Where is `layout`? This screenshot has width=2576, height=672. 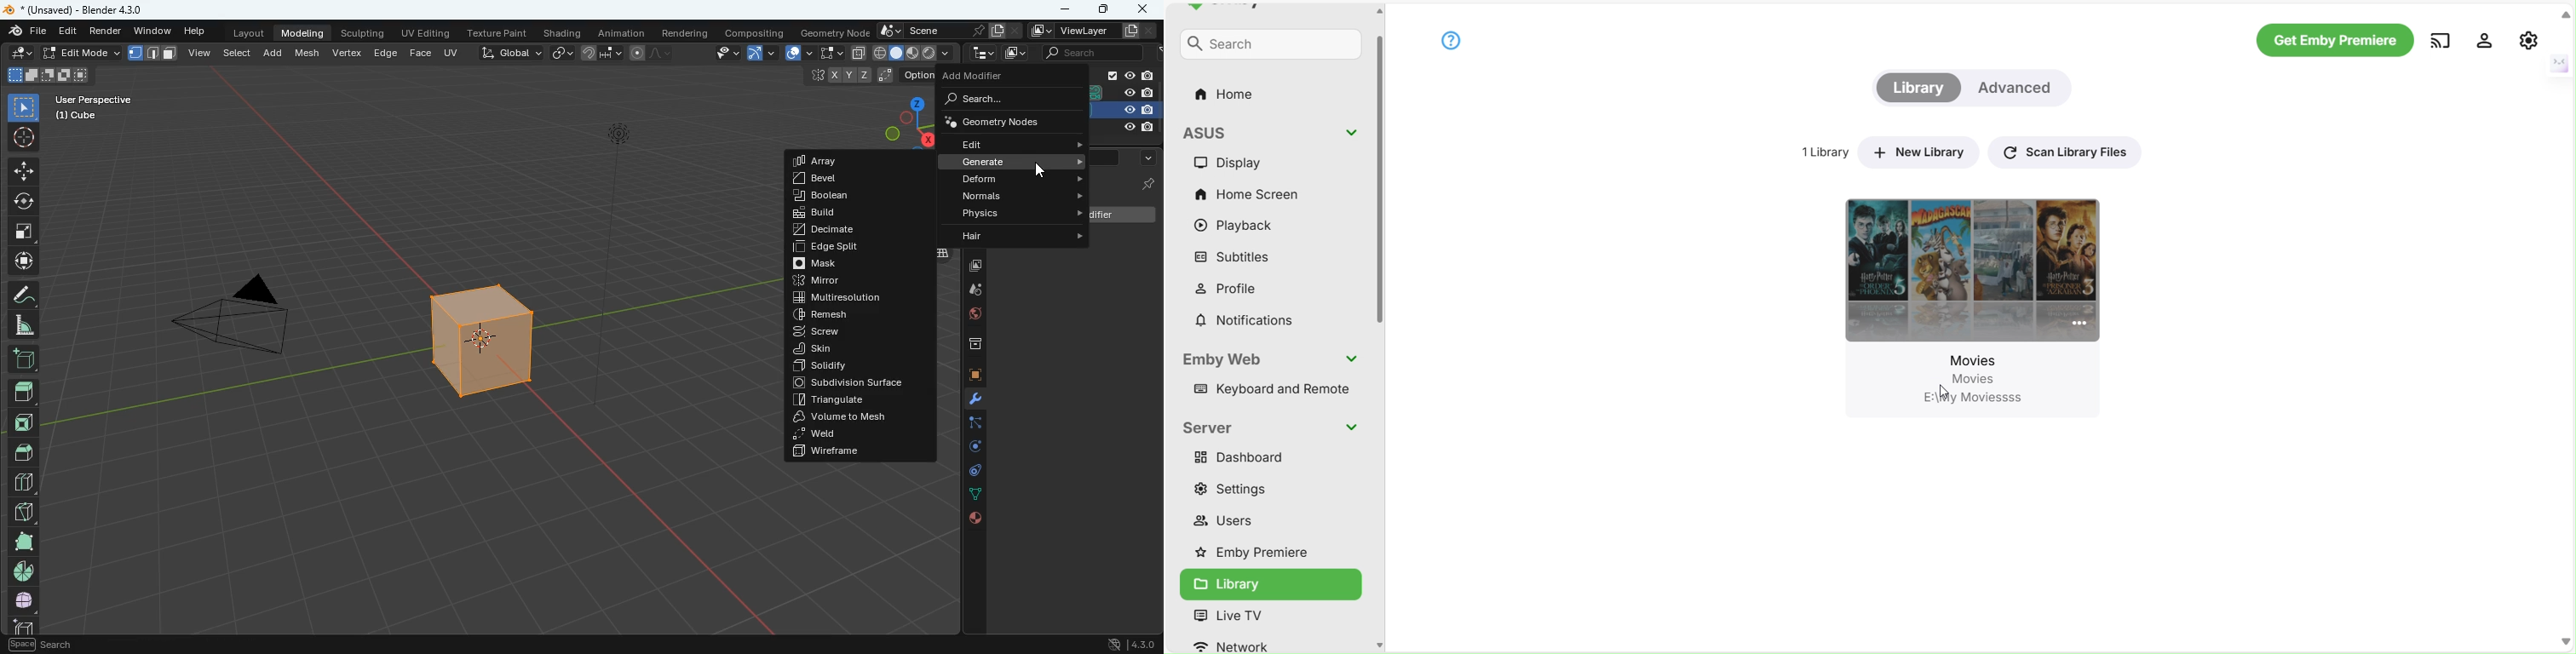 layout is located at coordinates (244, 33).